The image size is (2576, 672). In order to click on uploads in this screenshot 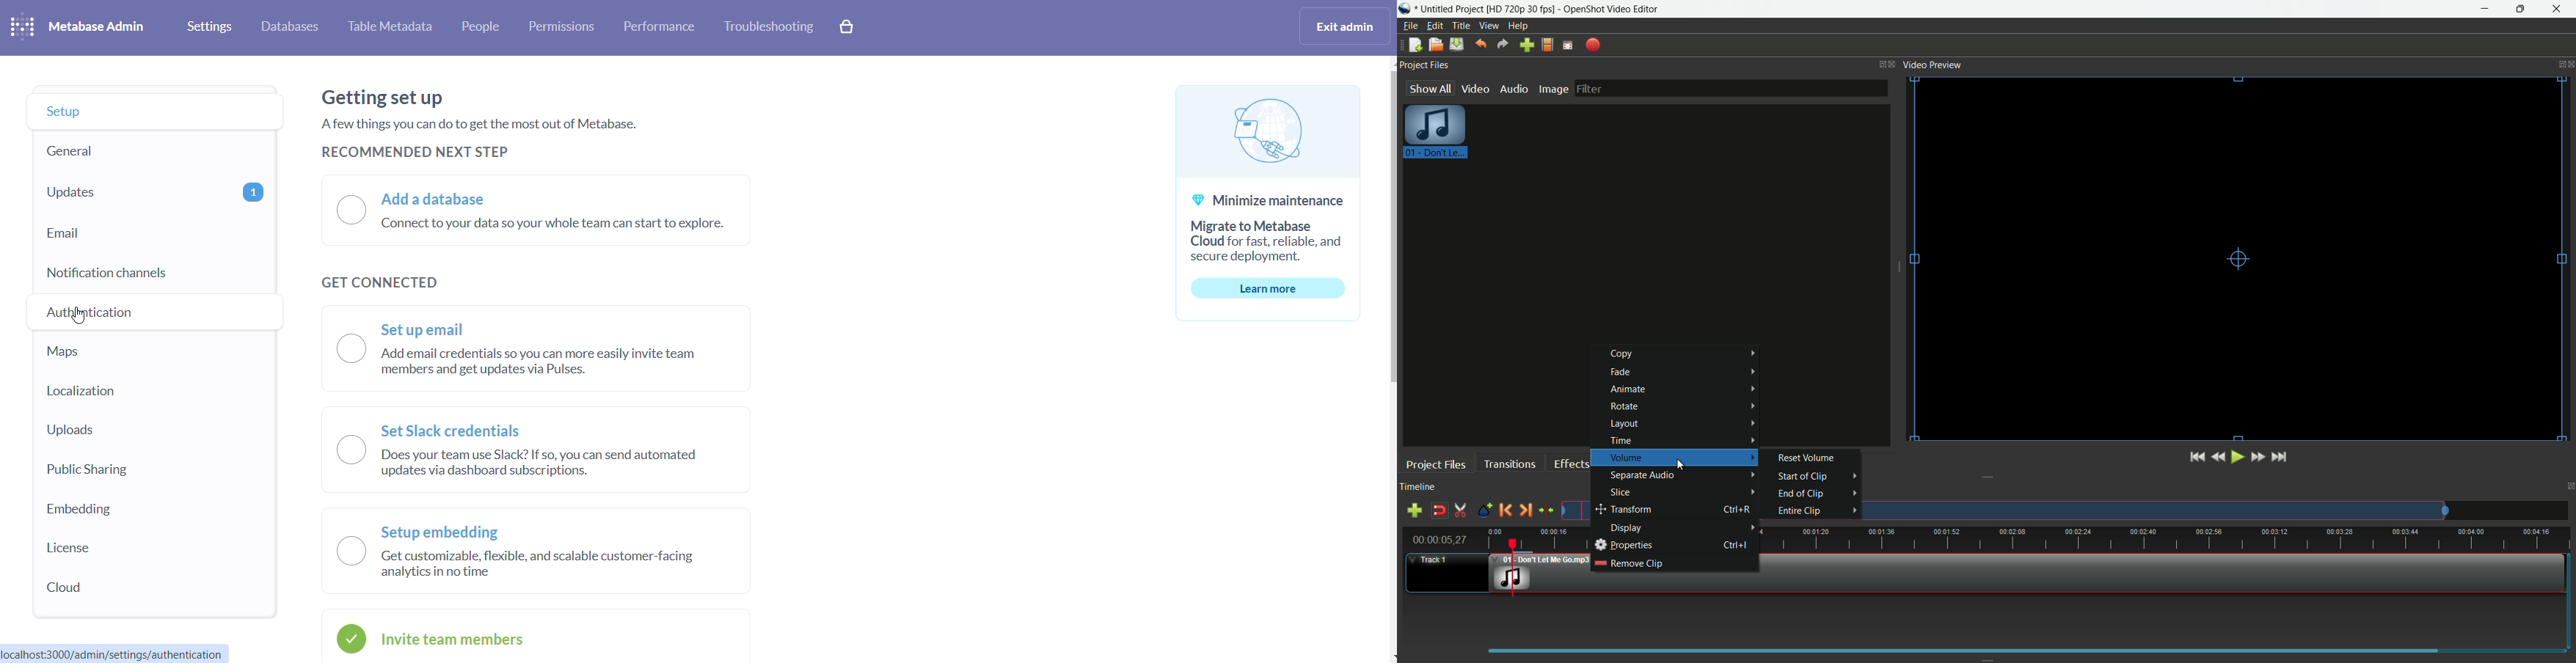, I will do `click(122, 433)`.